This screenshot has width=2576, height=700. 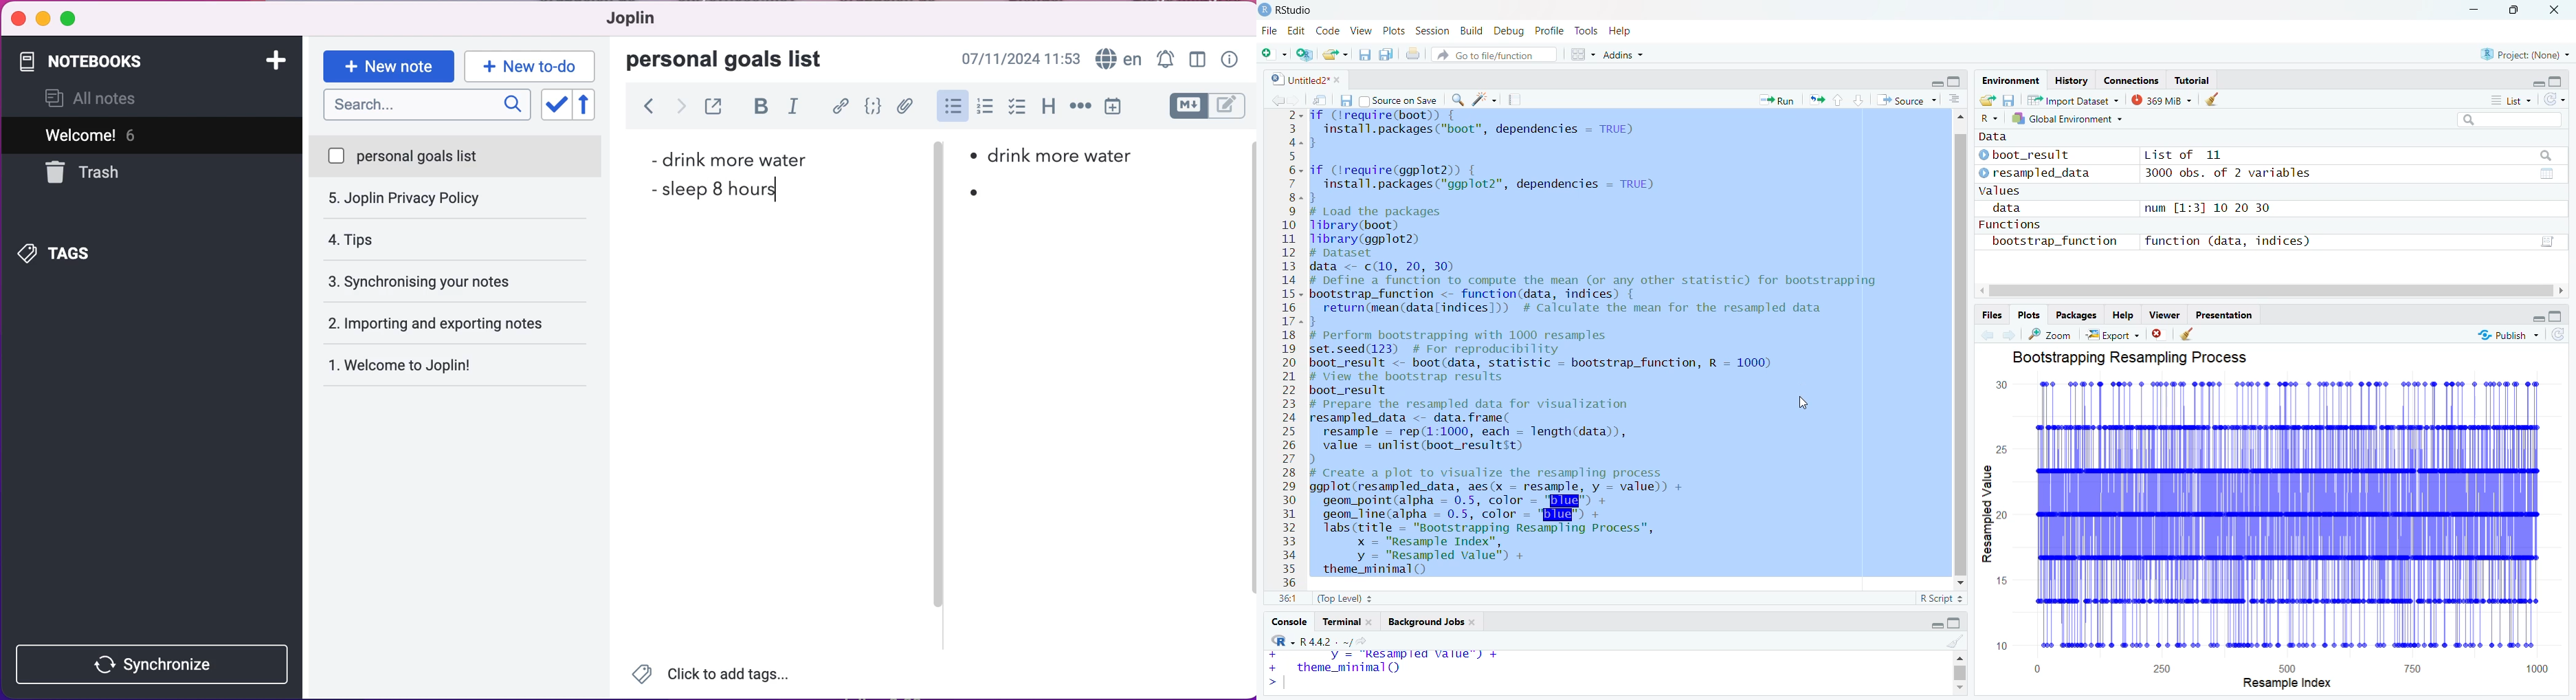 I want to click on hide console, so click(x=2557, y=80).